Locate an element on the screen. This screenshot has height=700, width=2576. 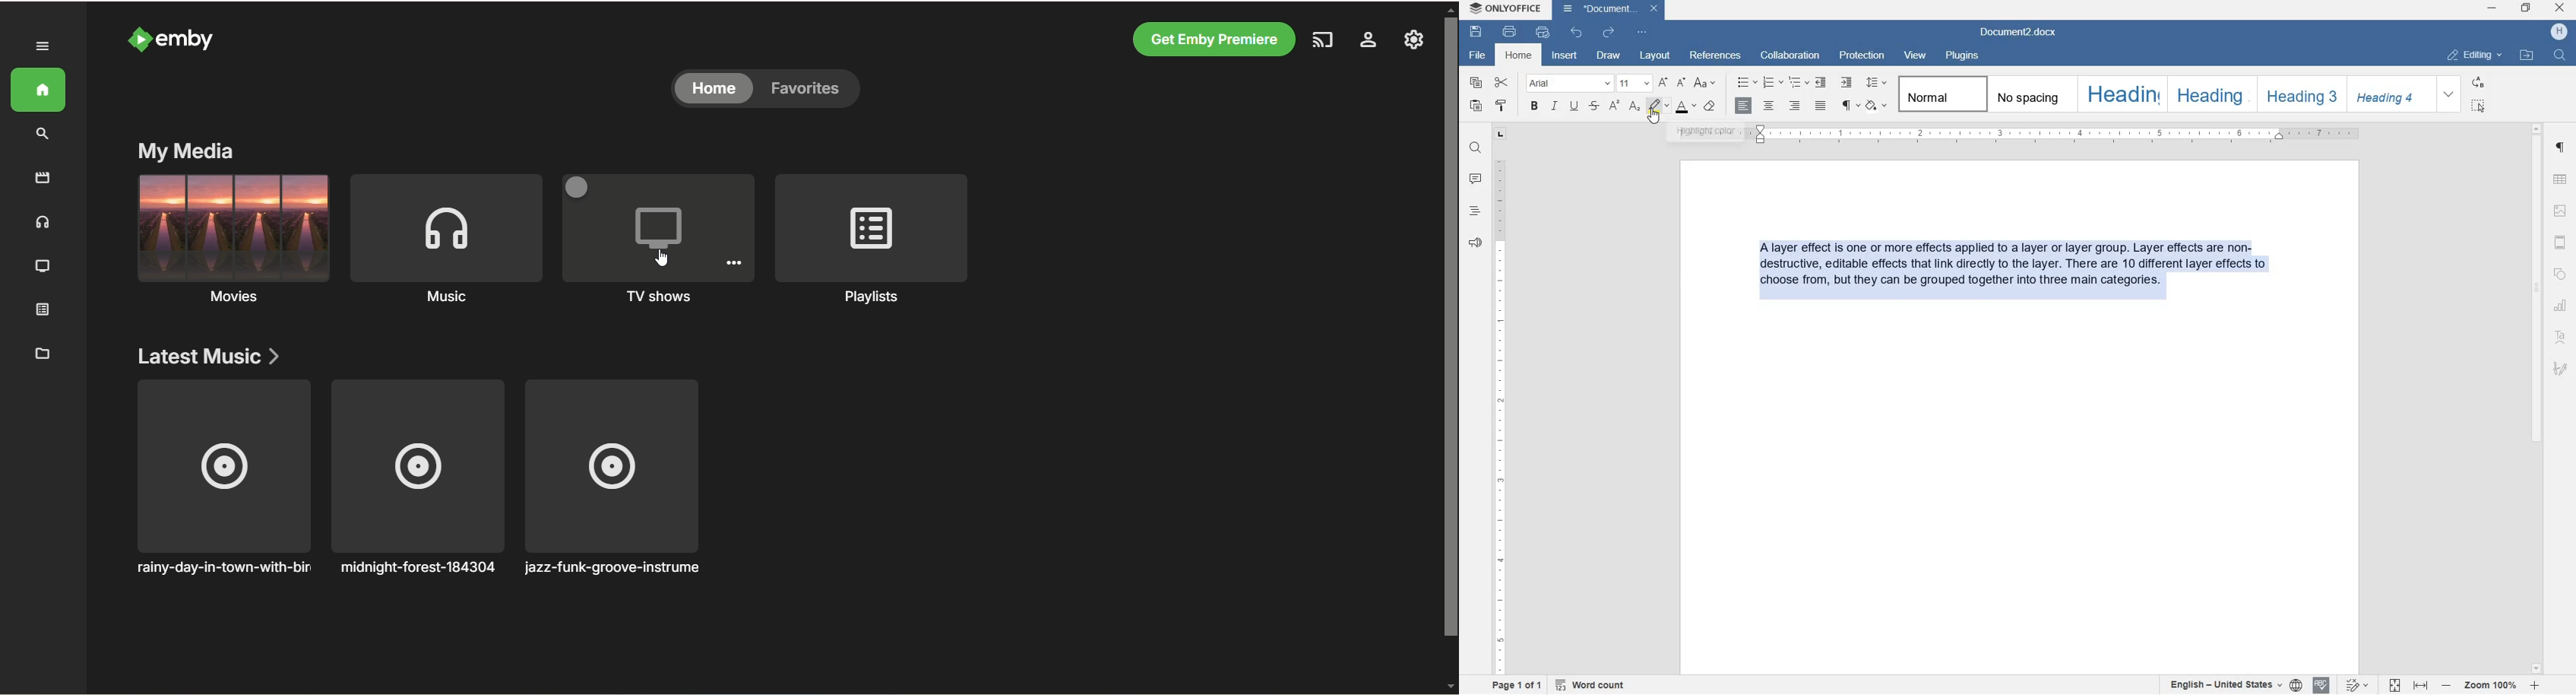
REFERENCES is located at coordinates (1714, 55).